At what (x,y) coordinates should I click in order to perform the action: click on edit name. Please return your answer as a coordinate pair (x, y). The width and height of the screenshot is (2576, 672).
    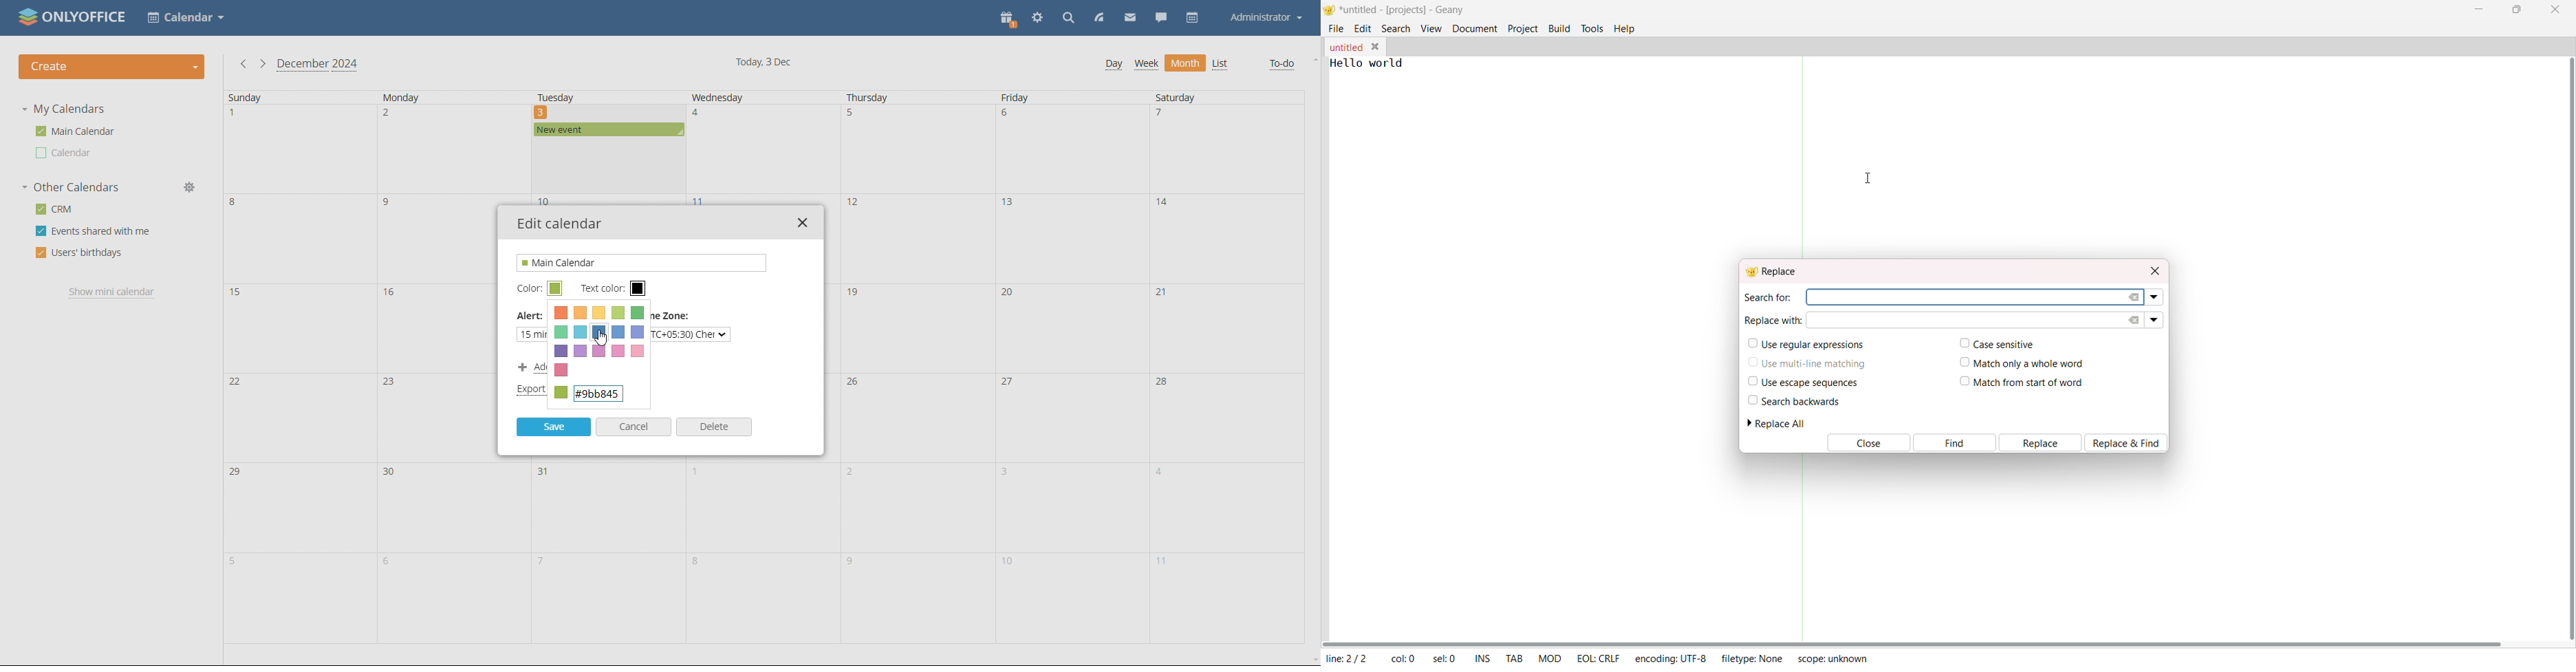
    Looking at the image, I should click on (642, 263).